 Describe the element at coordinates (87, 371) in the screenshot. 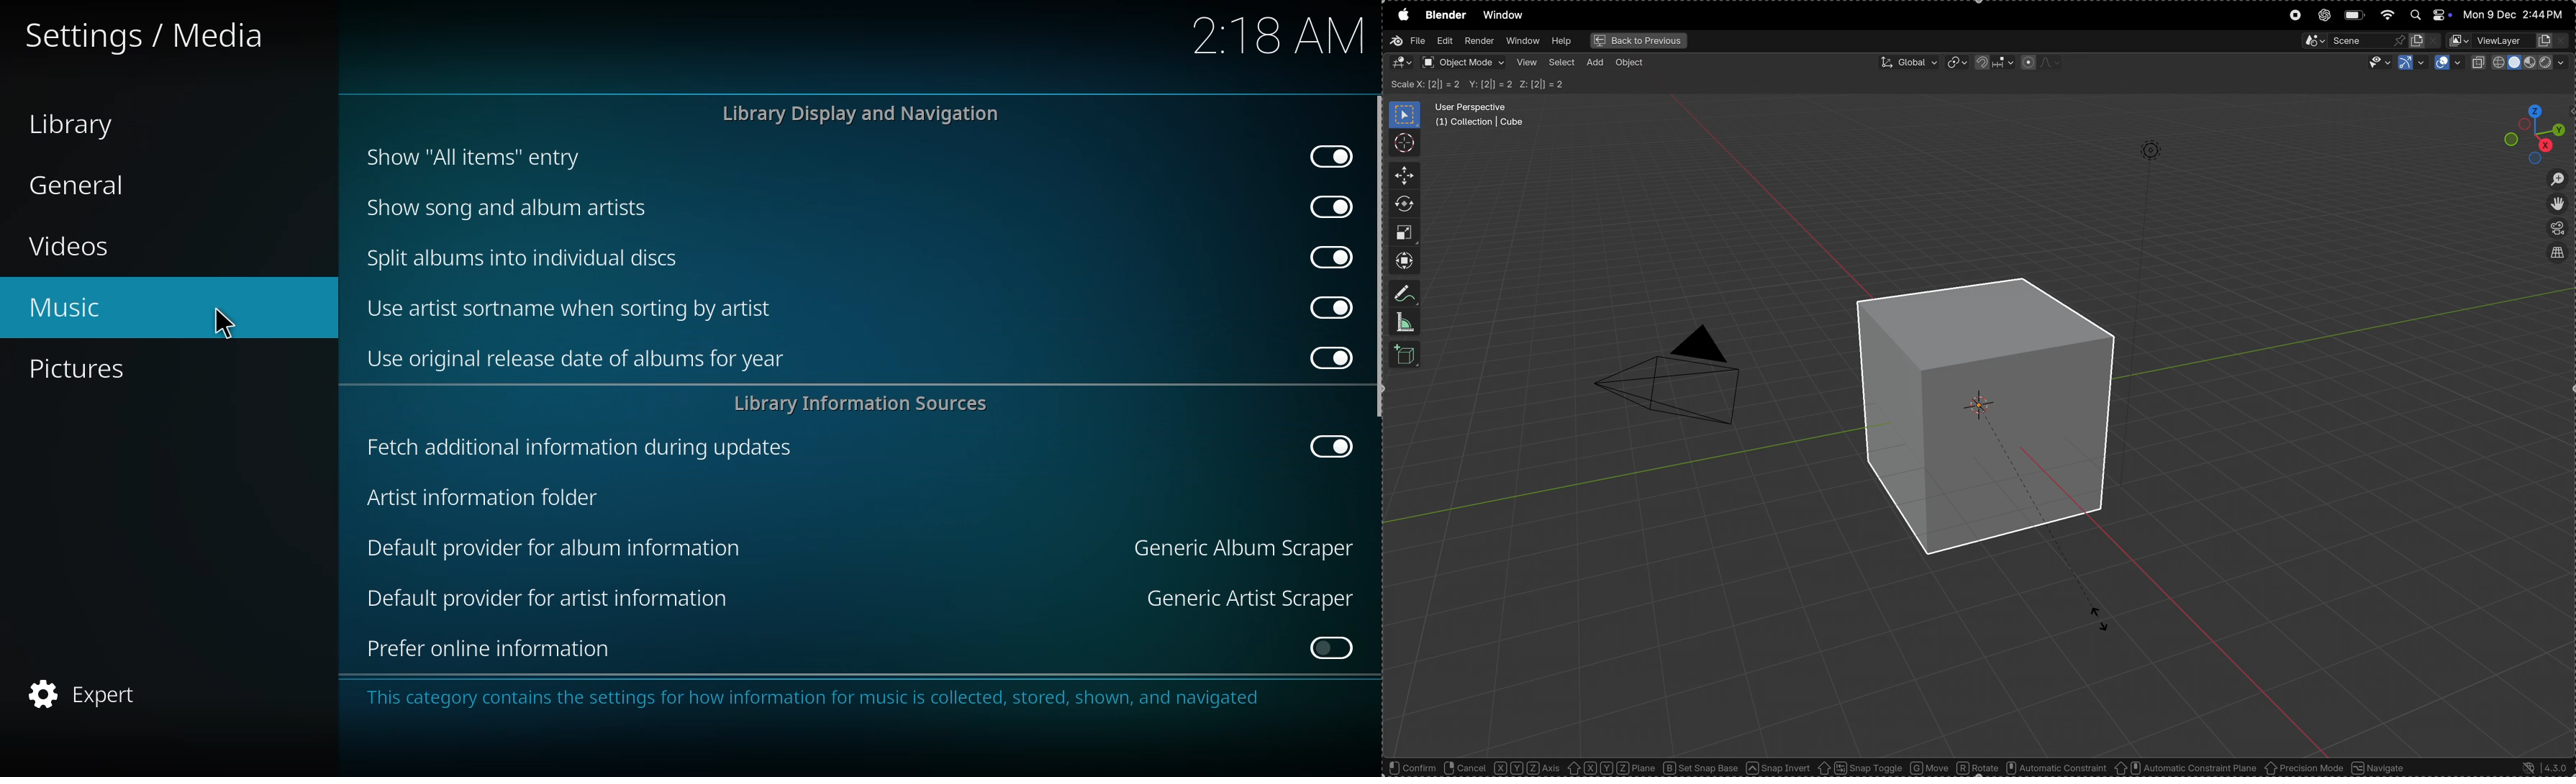

I see `pictures` at that location.